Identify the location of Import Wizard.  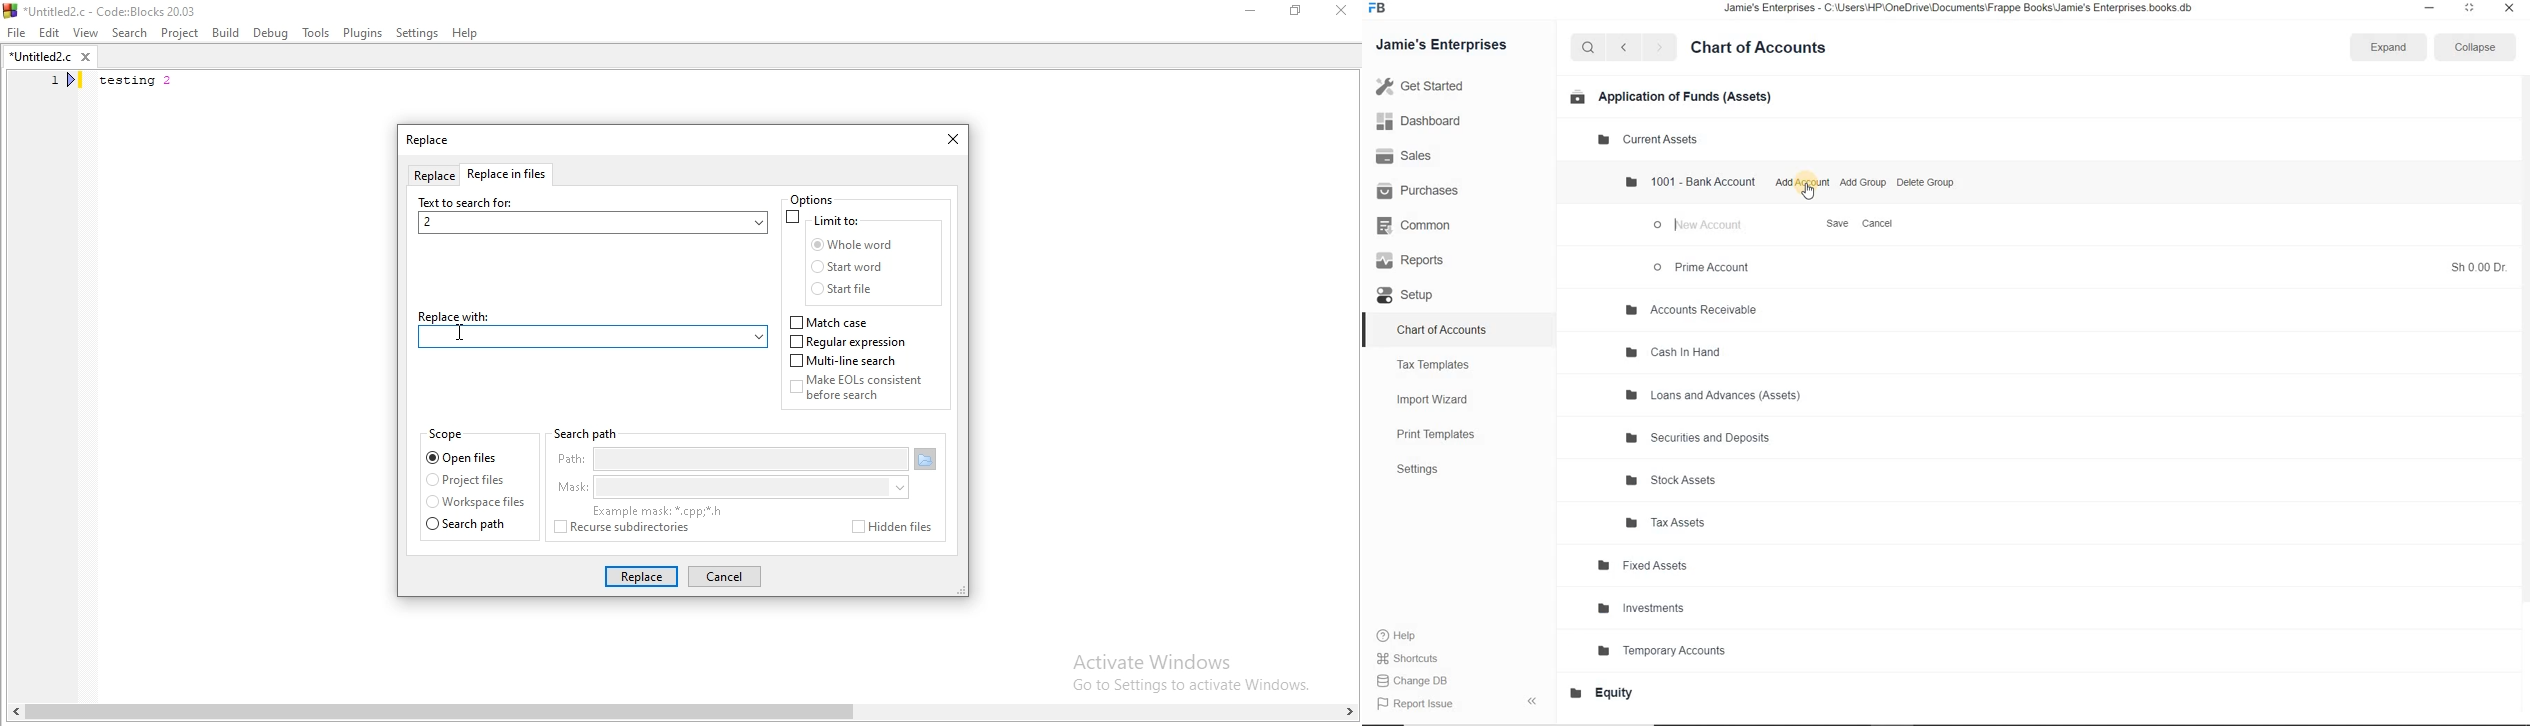
(1439, 398).